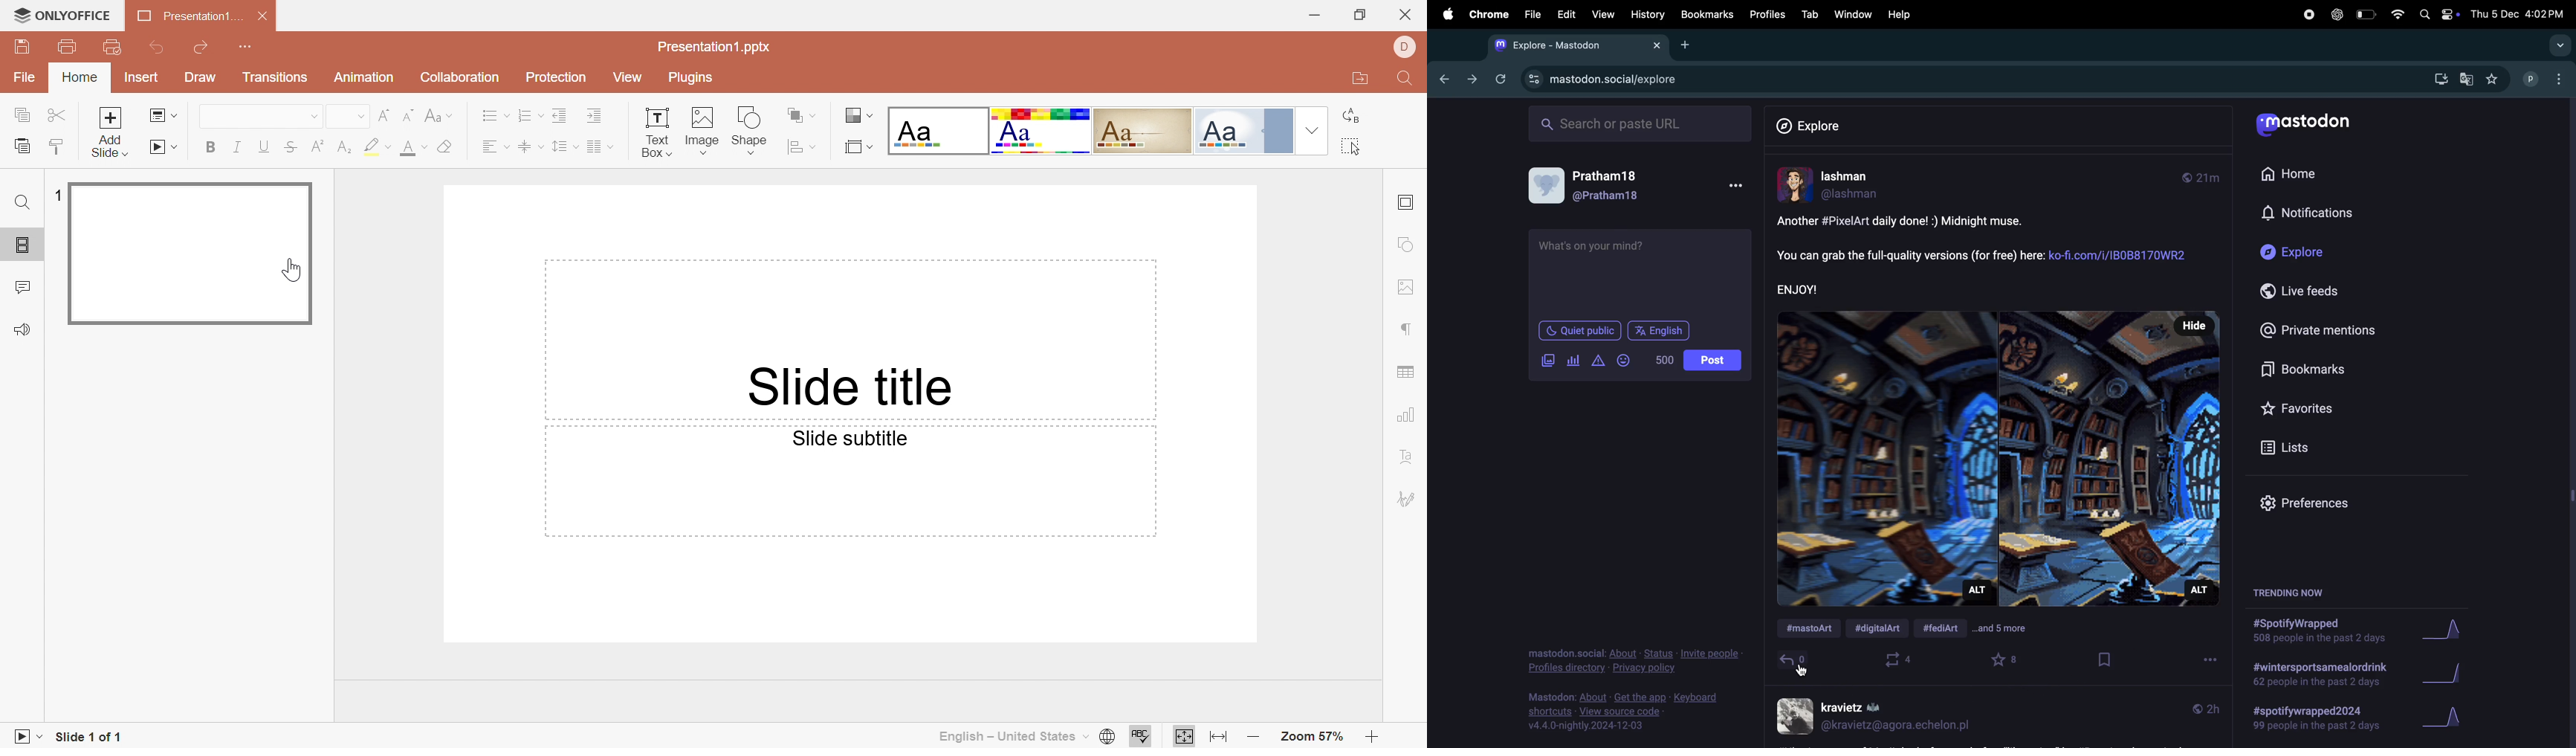  Describe the element at coordinates (1408, 286) in the screenshot. I see `Image settings` at that location.